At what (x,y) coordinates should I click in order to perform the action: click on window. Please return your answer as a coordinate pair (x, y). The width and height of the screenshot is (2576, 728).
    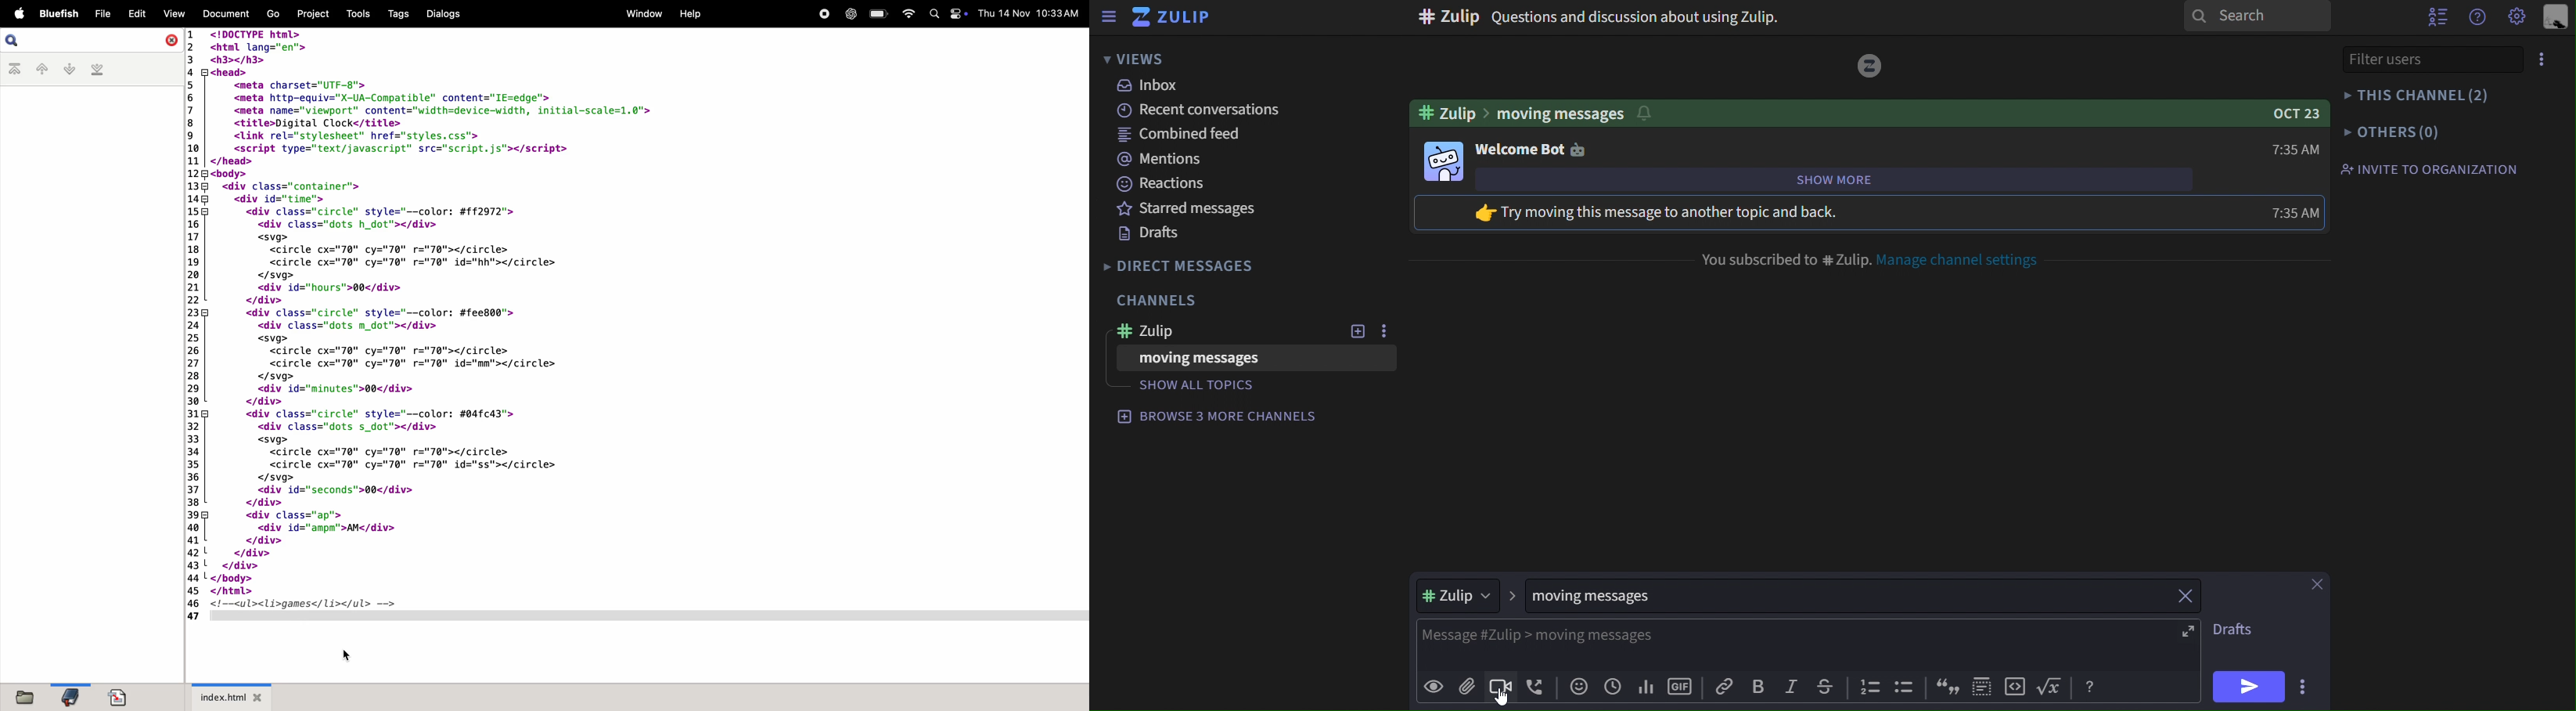
    Looking at the image, I should click on (642, 14).